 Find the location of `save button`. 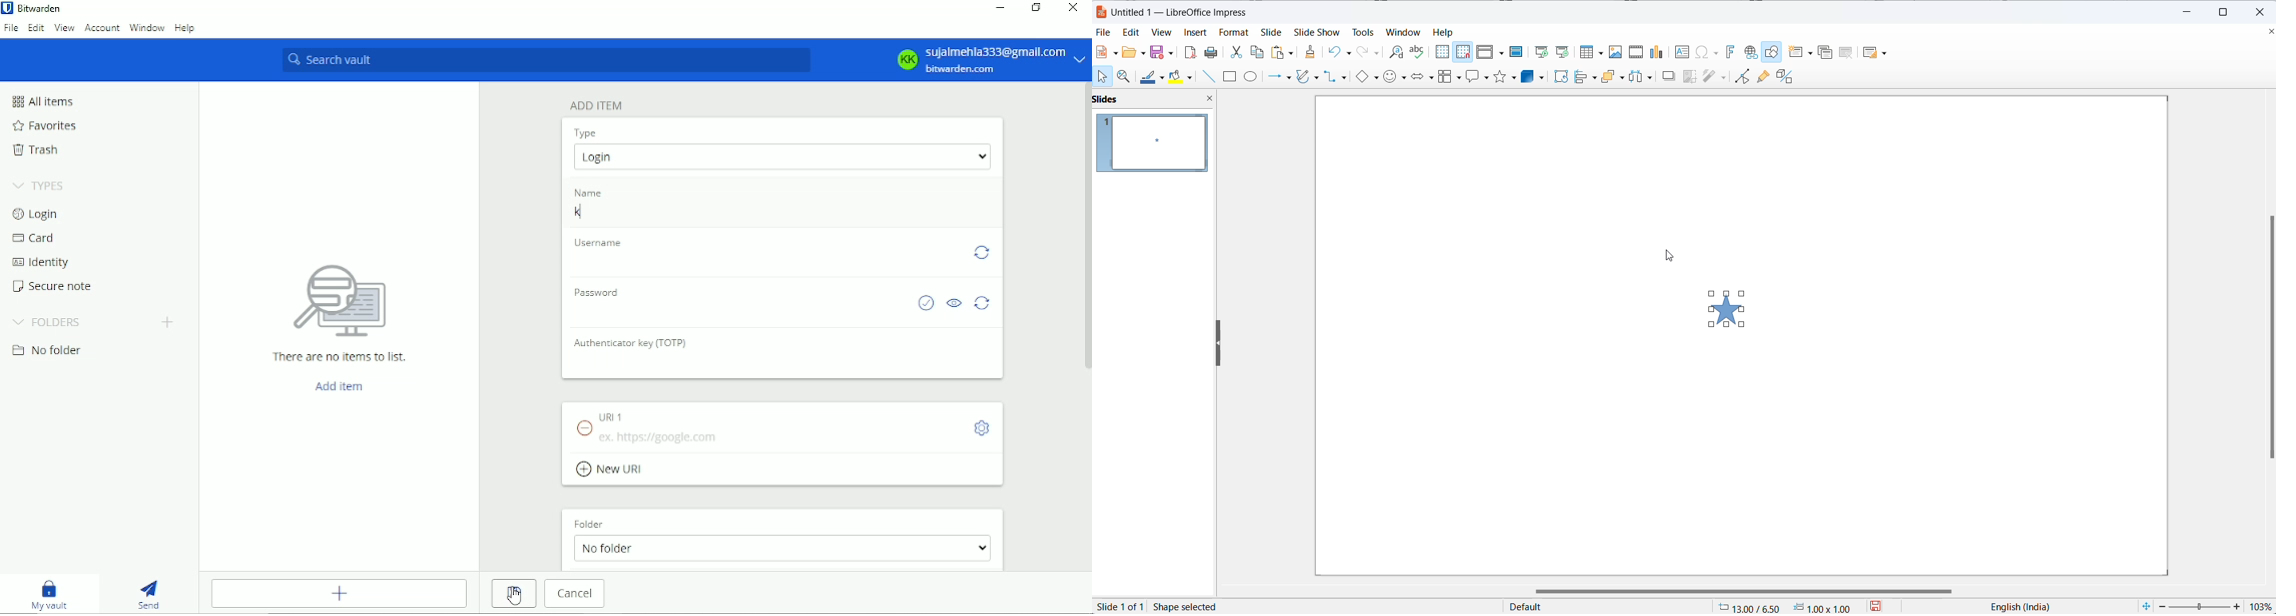

save button is located at coordinates (1884, 606).